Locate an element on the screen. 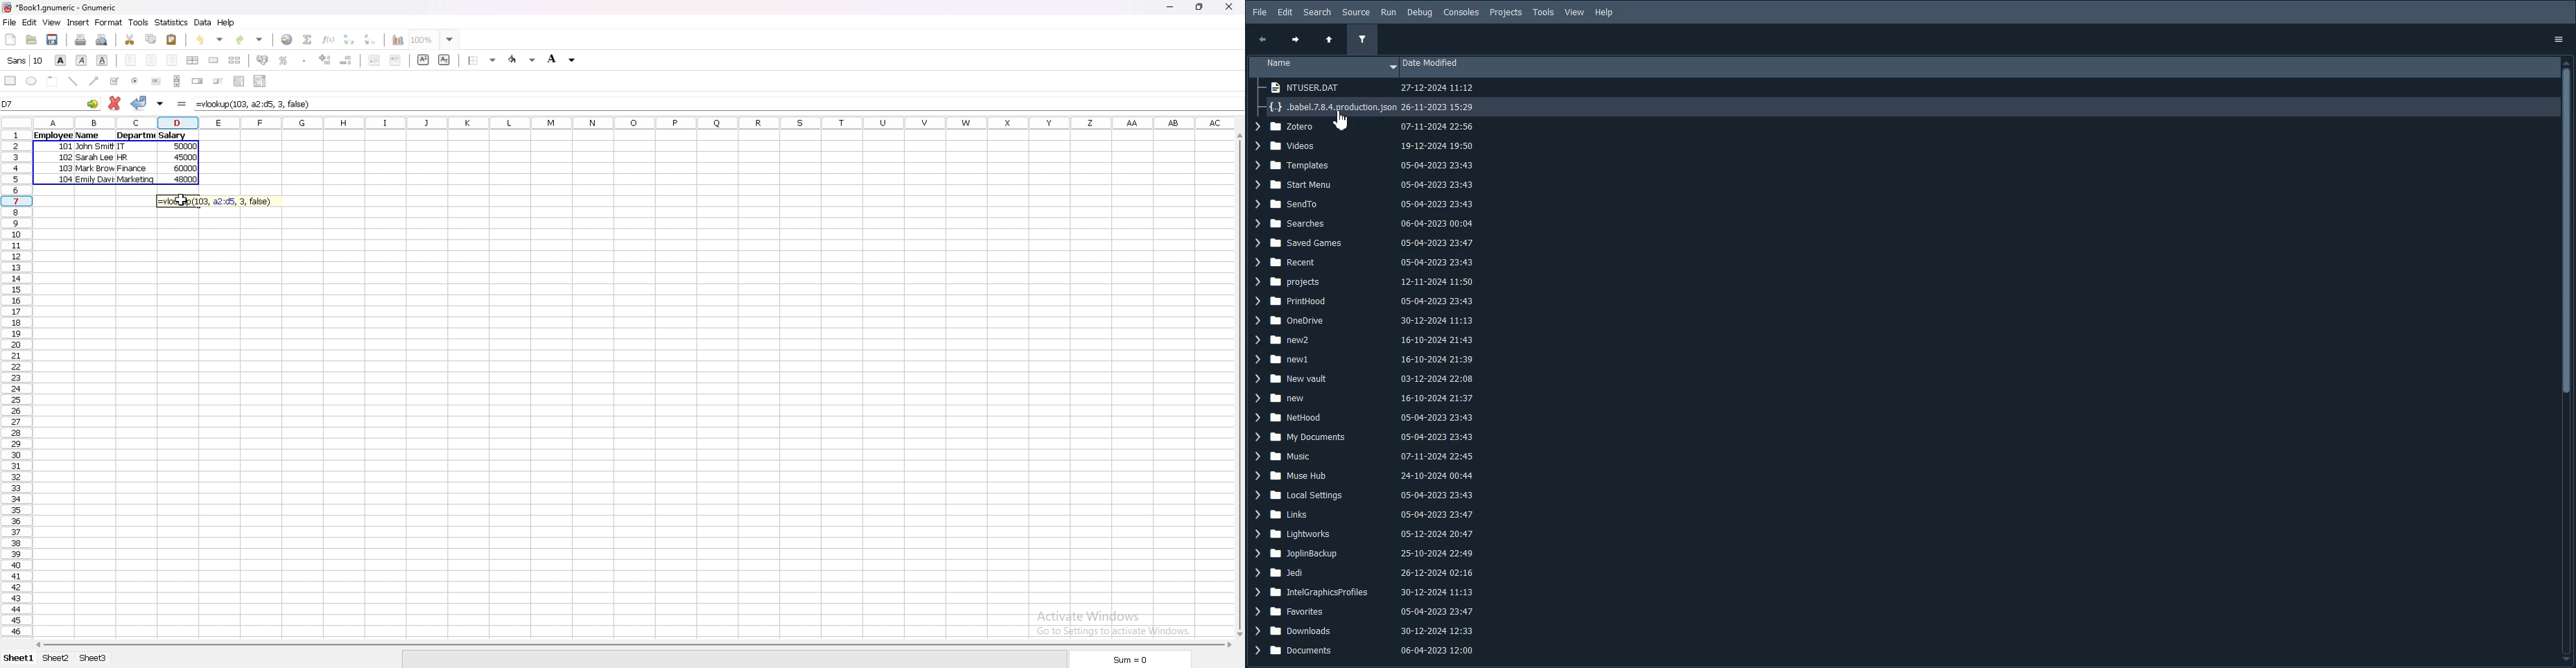 The height and width of the screenshot is (672, 2576). scroll bar is located at coordinates (1238, 385).